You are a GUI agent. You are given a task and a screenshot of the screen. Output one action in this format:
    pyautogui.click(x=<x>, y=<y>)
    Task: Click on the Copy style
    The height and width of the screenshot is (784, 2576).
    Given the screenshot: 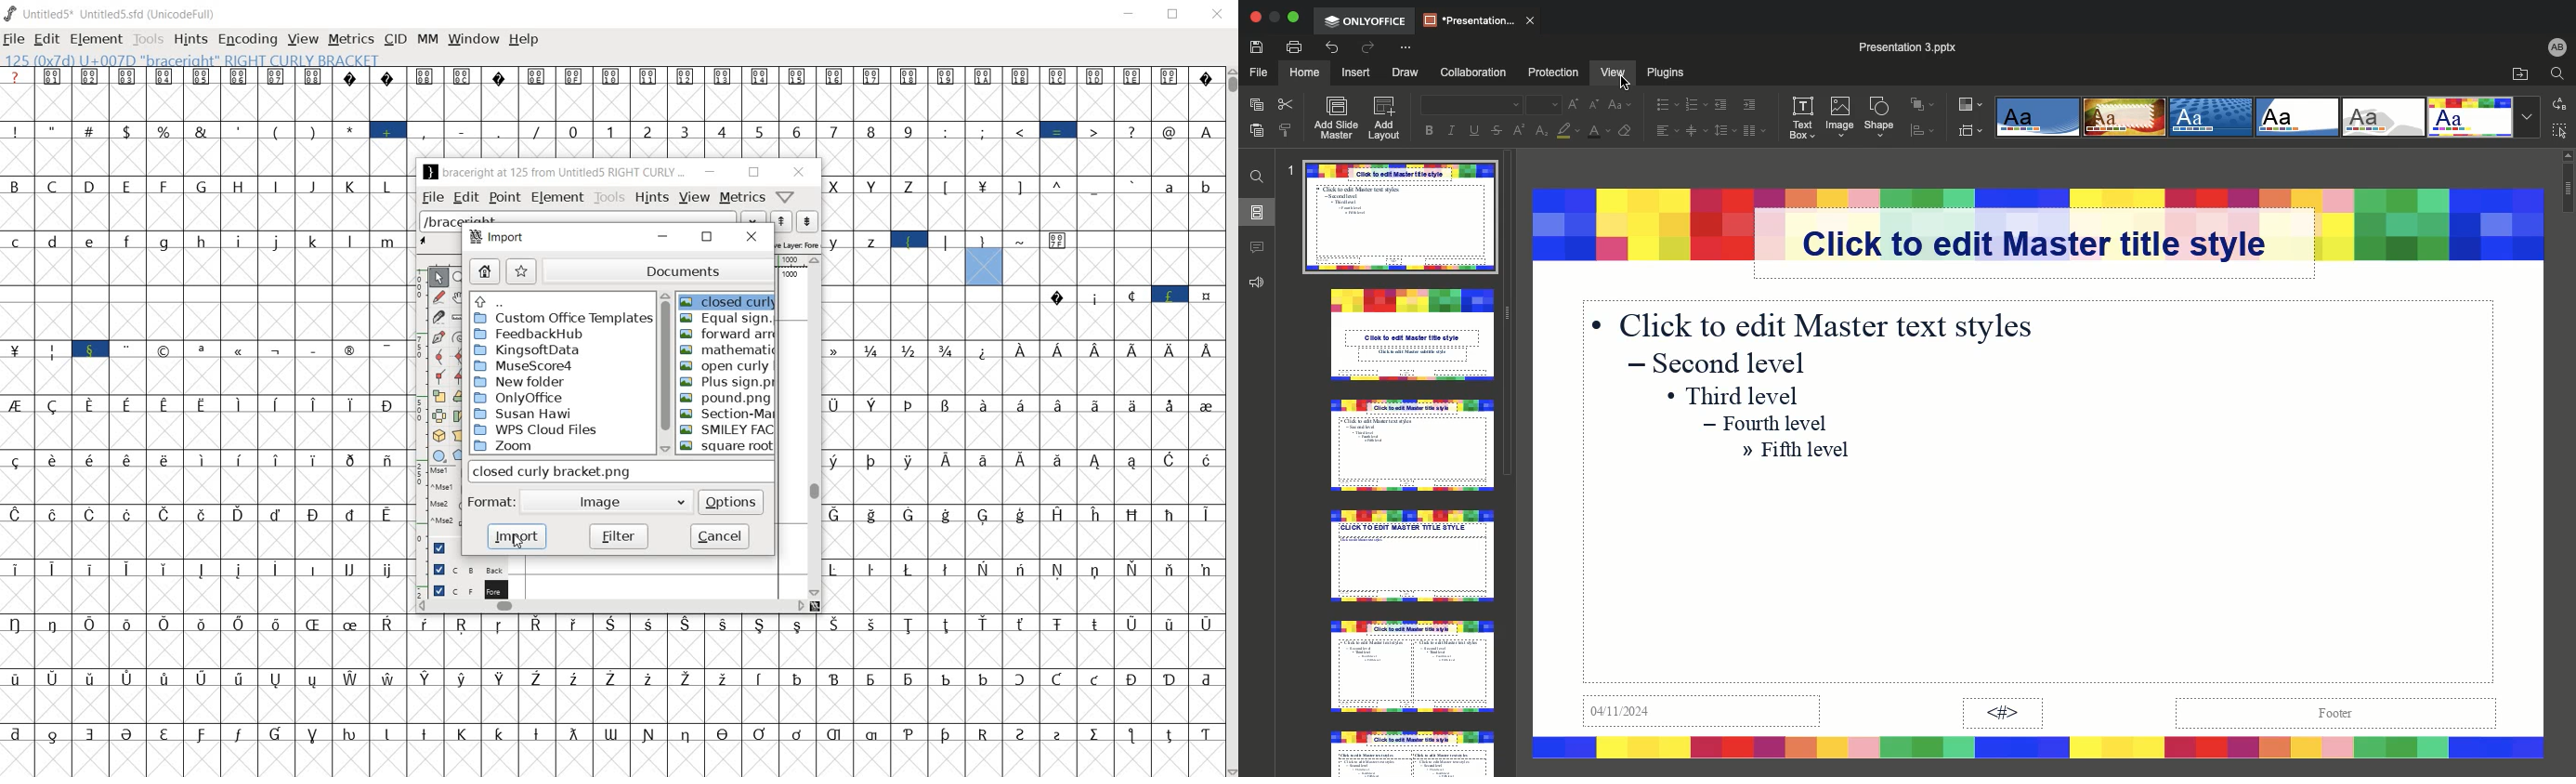 What is the action you would take?
    pyautogui.click(x=1285, y=132)
    